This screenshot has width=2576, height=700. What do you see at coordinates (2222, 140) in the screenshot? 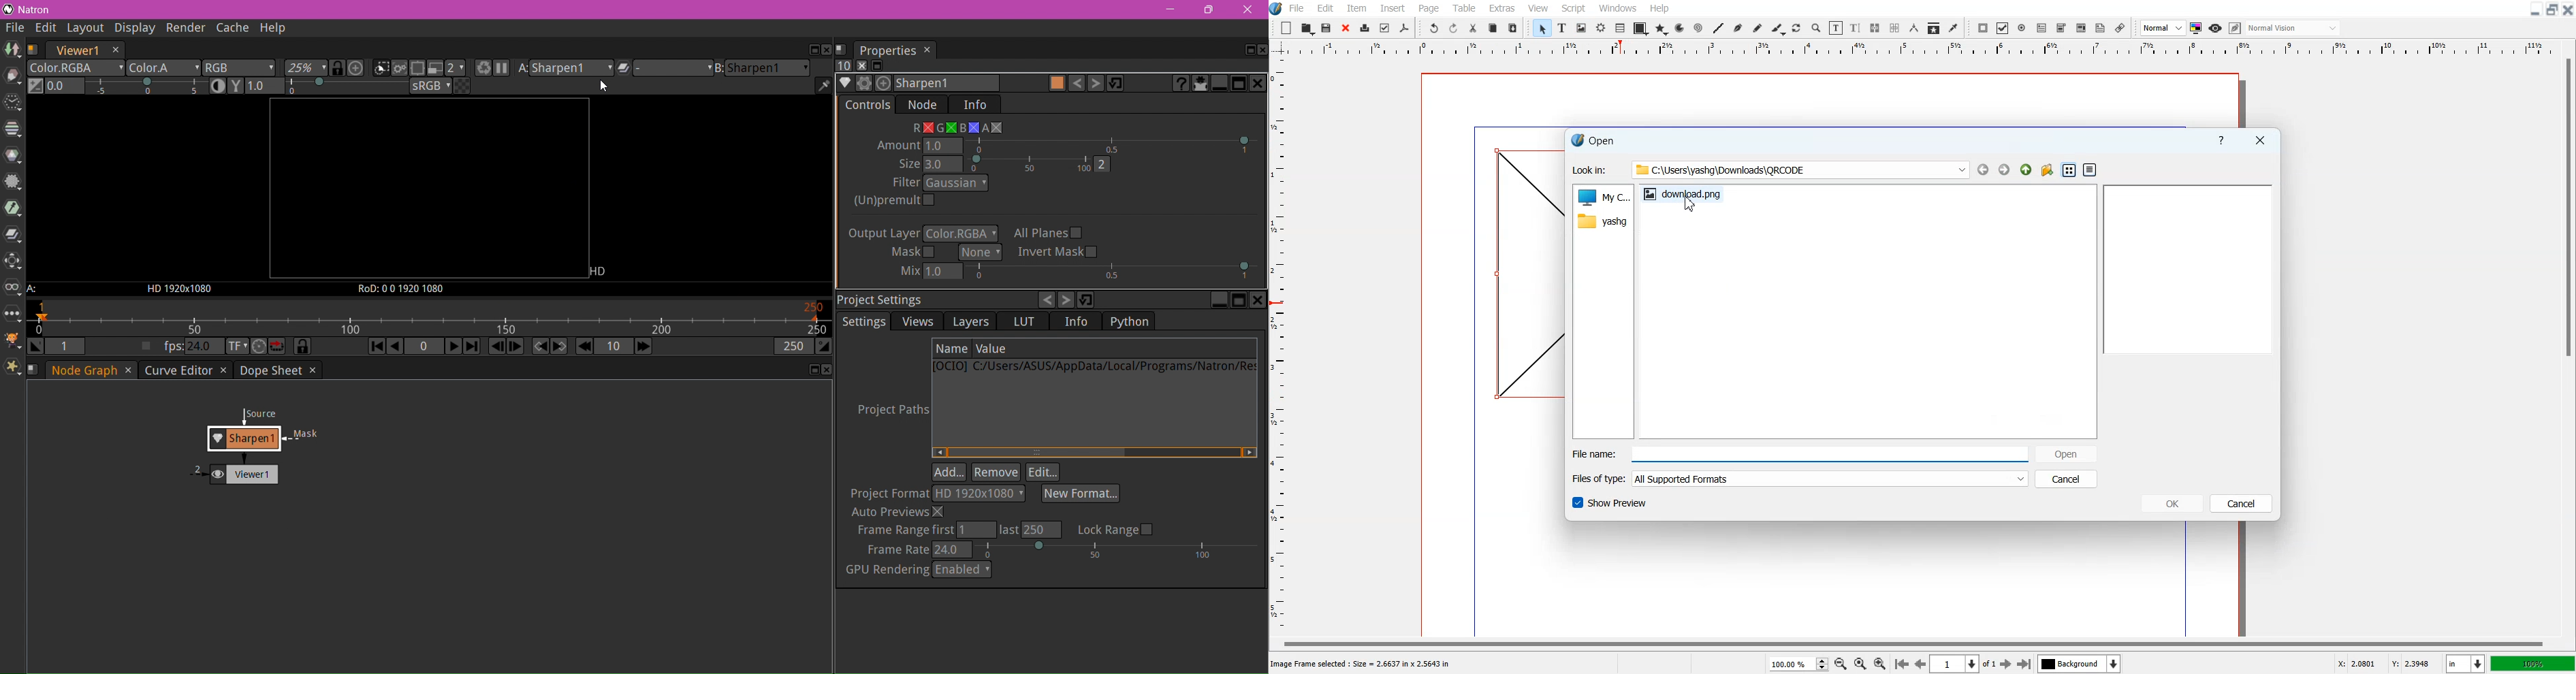
I see `Help ` at bounding box center [2222, 140].